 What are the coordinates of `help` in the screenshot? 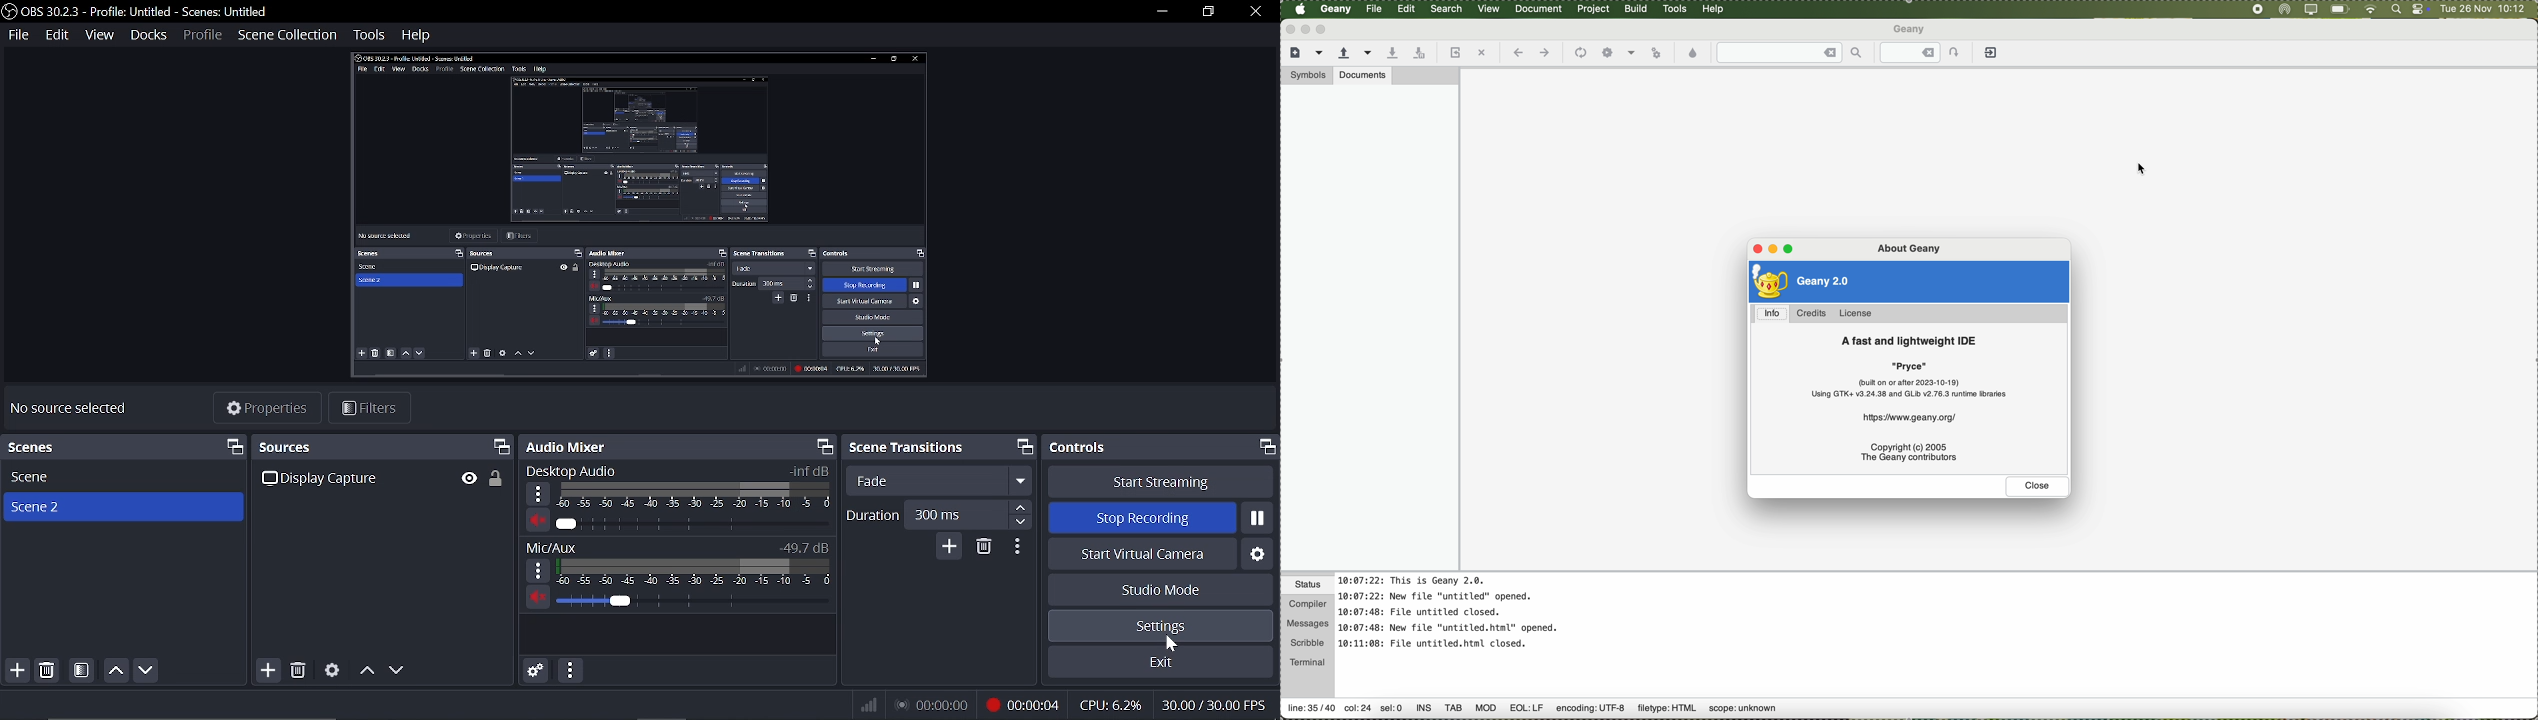 It's located at (416, 35).